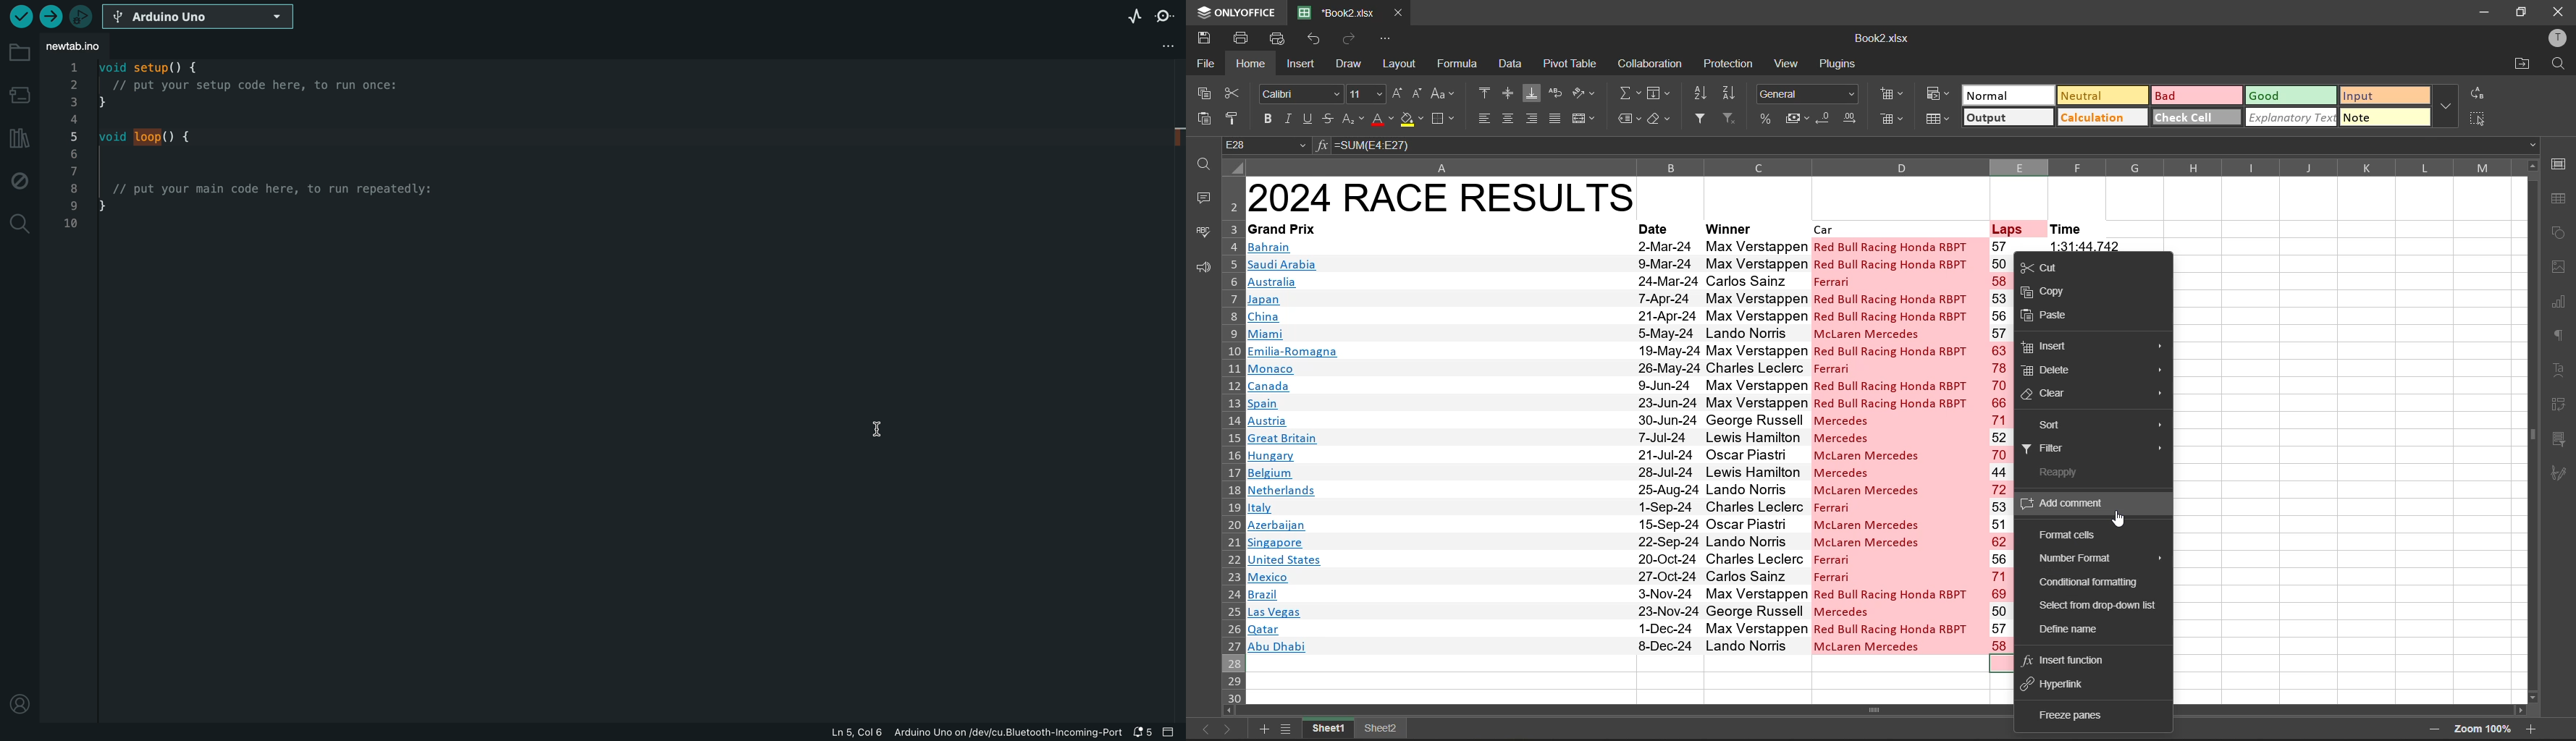 The width and height of the screenshot is (2576, 756). Describe the element at coordinates (1304, 65) in the screenshot. I see `insert` at that location.